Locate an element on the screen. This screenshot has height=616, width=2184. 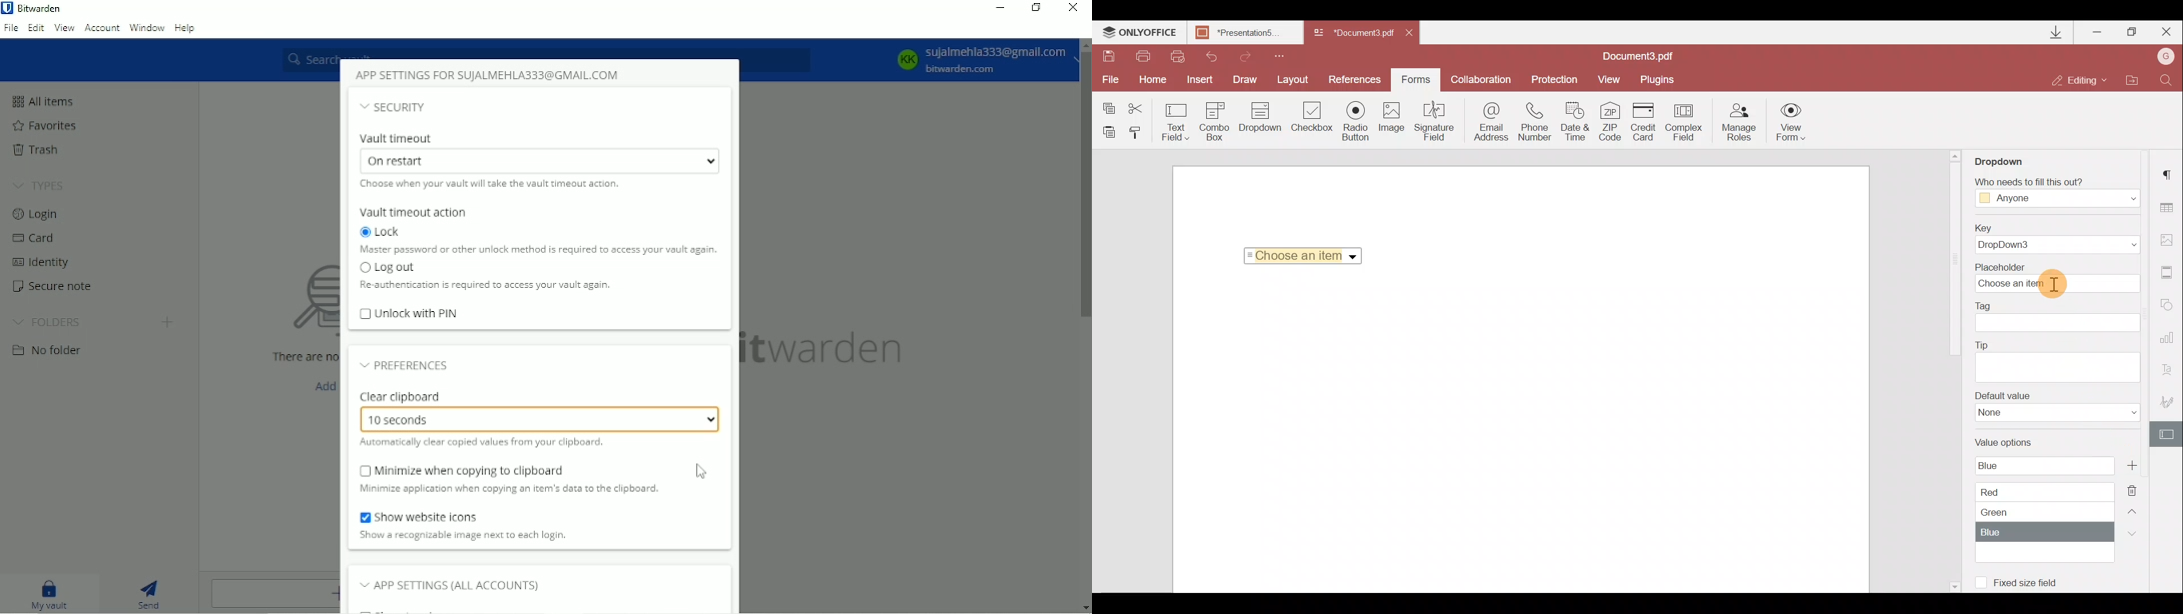
Home is located at coordinates (1156, 80).